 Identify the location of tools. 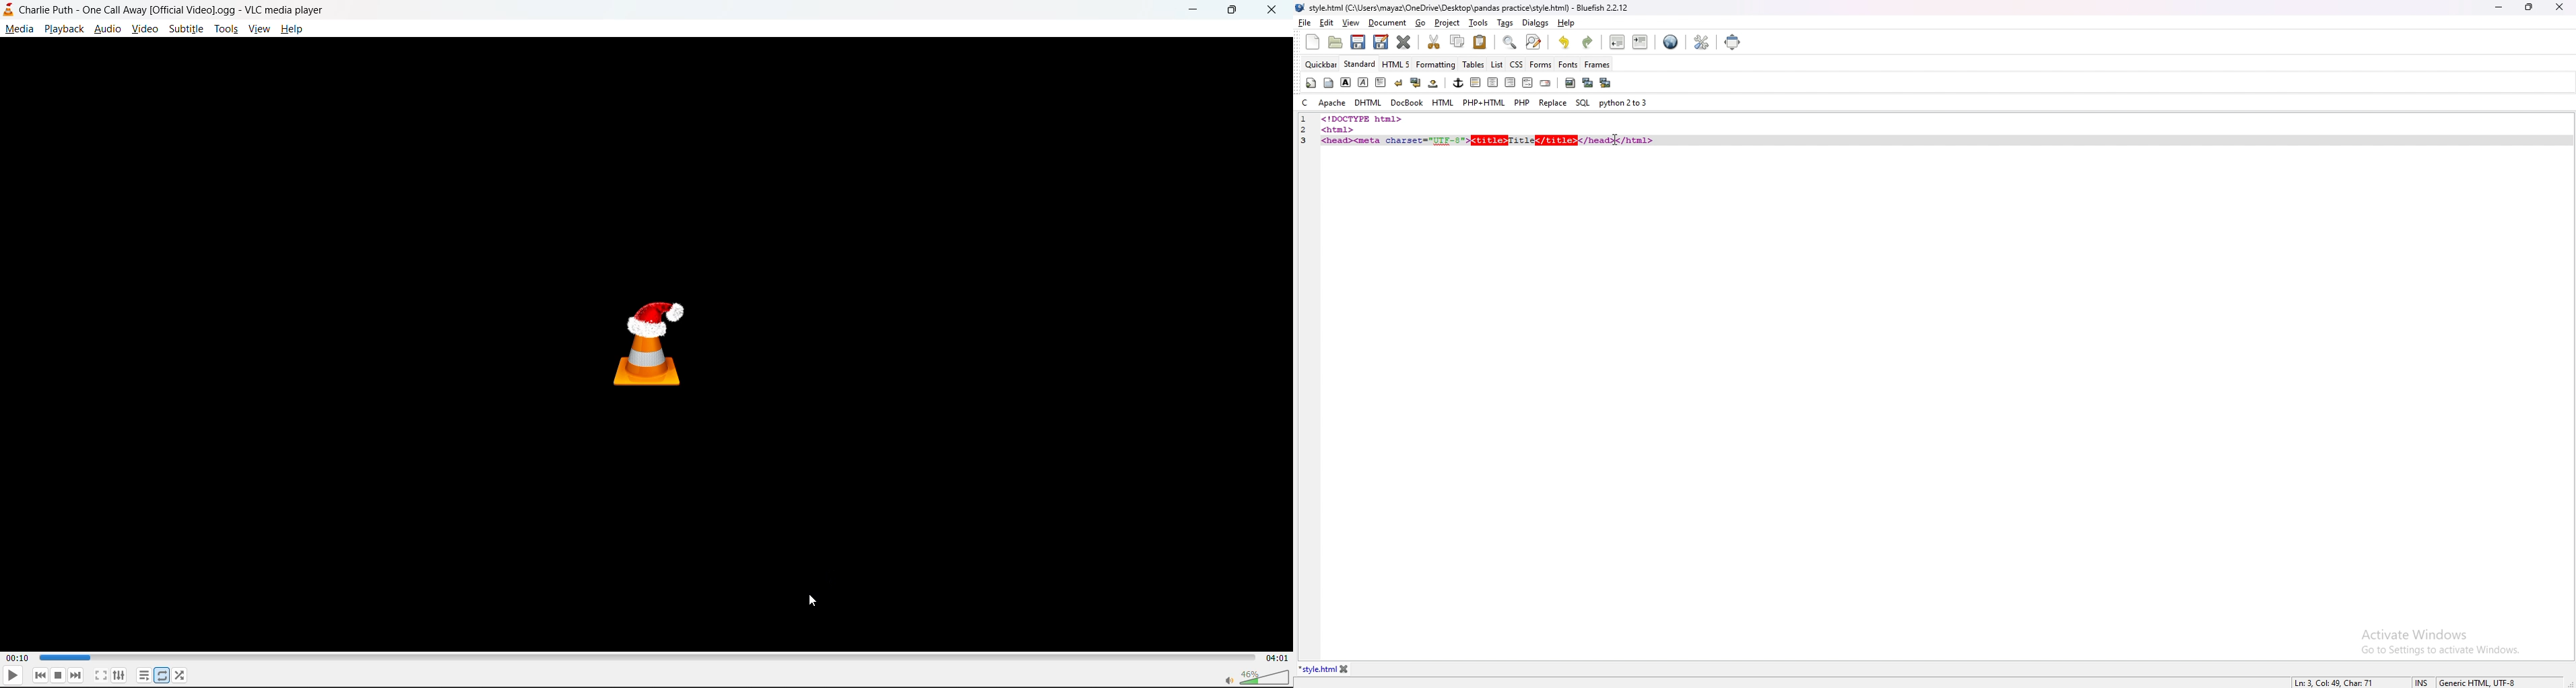
(227, 28).